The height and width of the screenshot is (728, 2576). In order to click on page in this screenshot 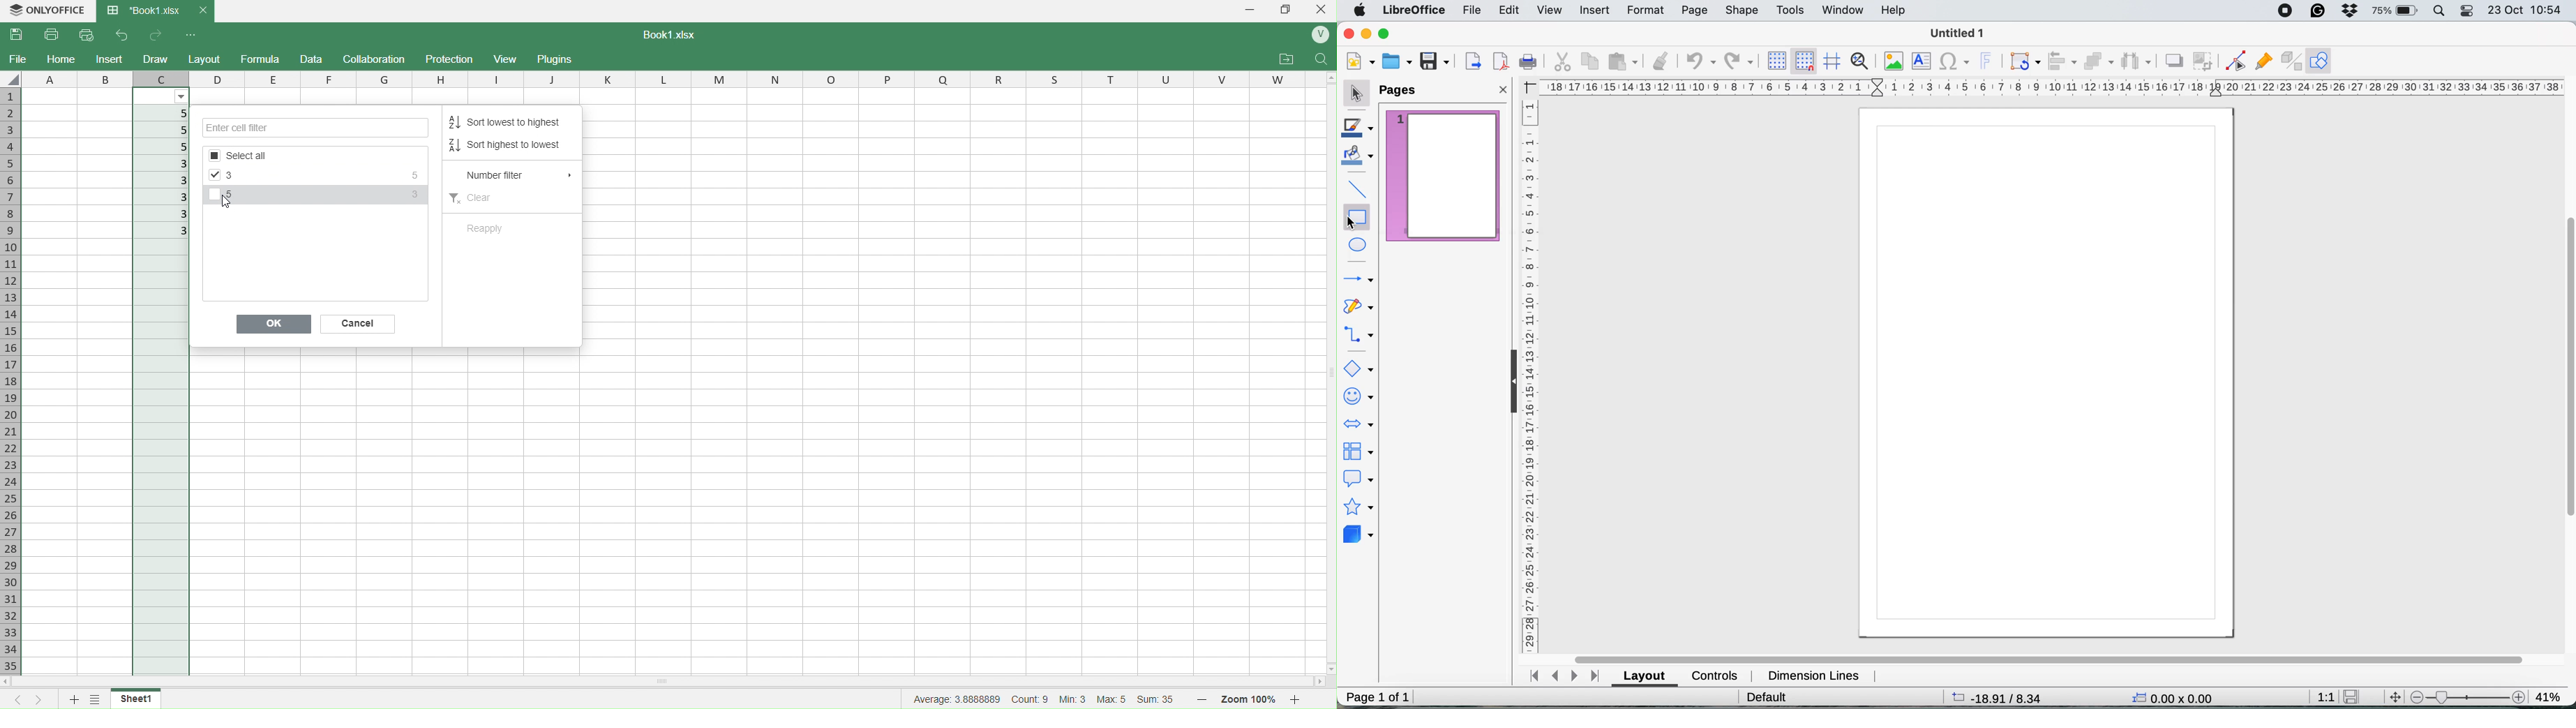, I will do `click(2047, 375)`.